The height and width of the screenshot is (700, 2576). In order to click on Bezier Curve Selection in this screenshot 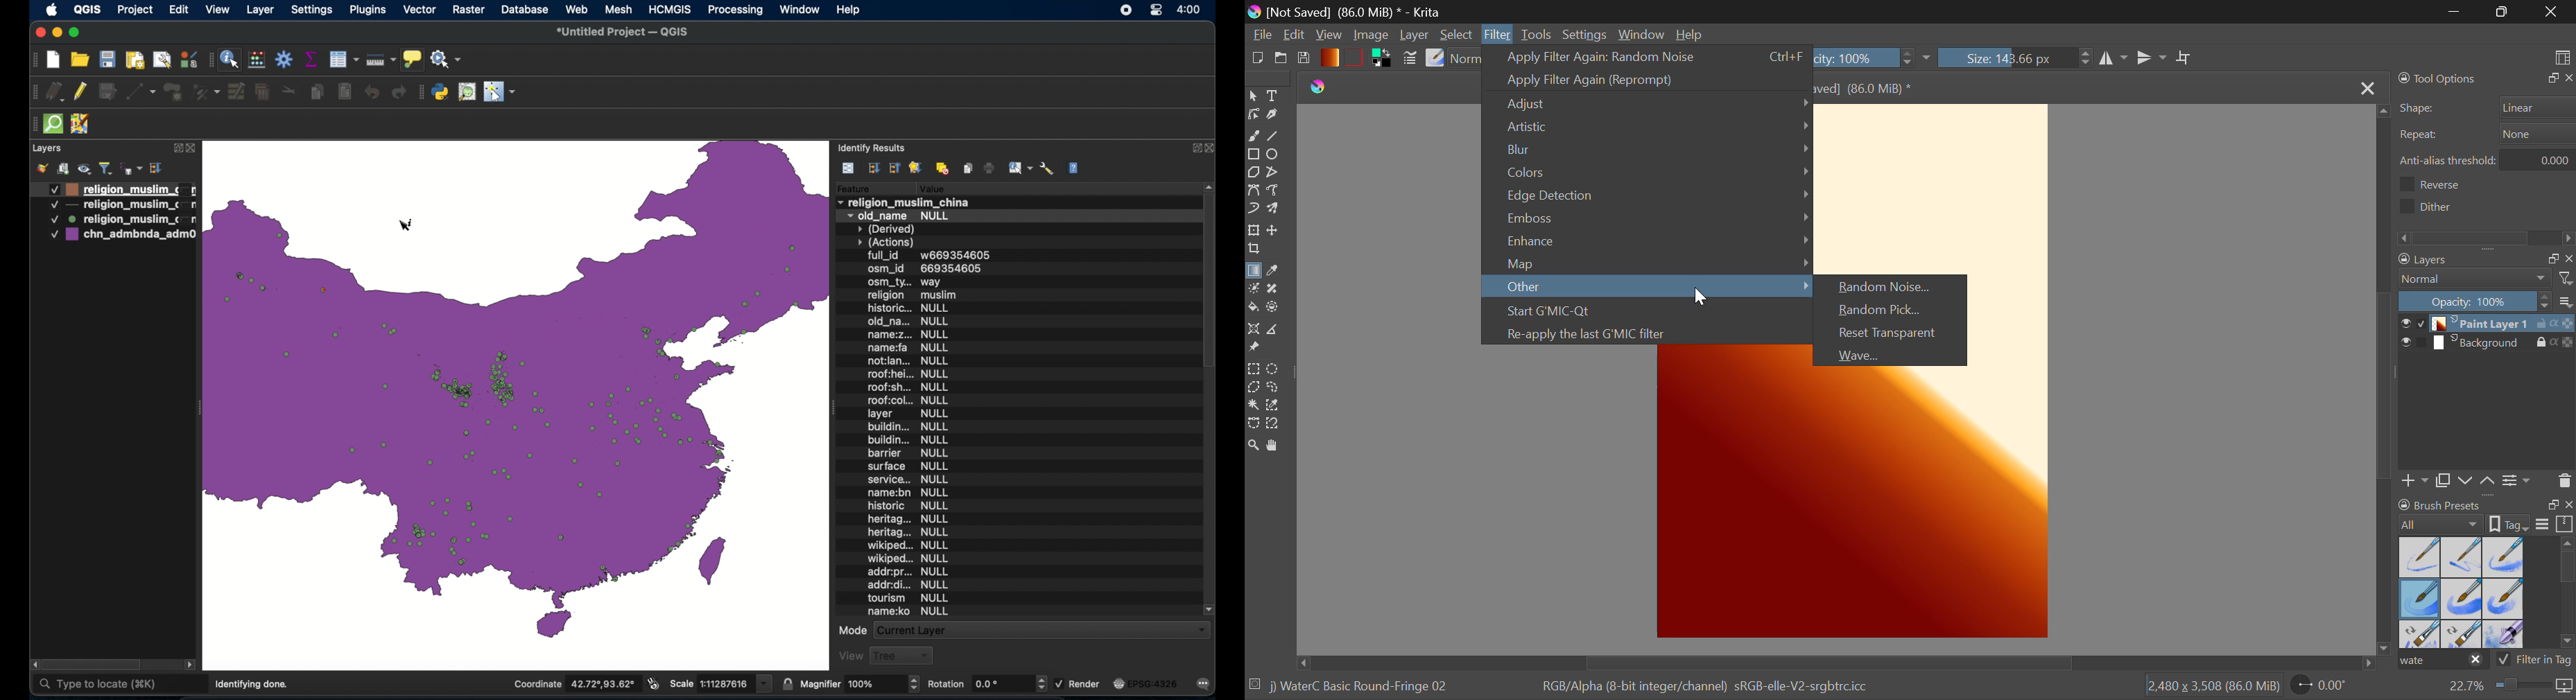, I will do `click(1254, 424)`.